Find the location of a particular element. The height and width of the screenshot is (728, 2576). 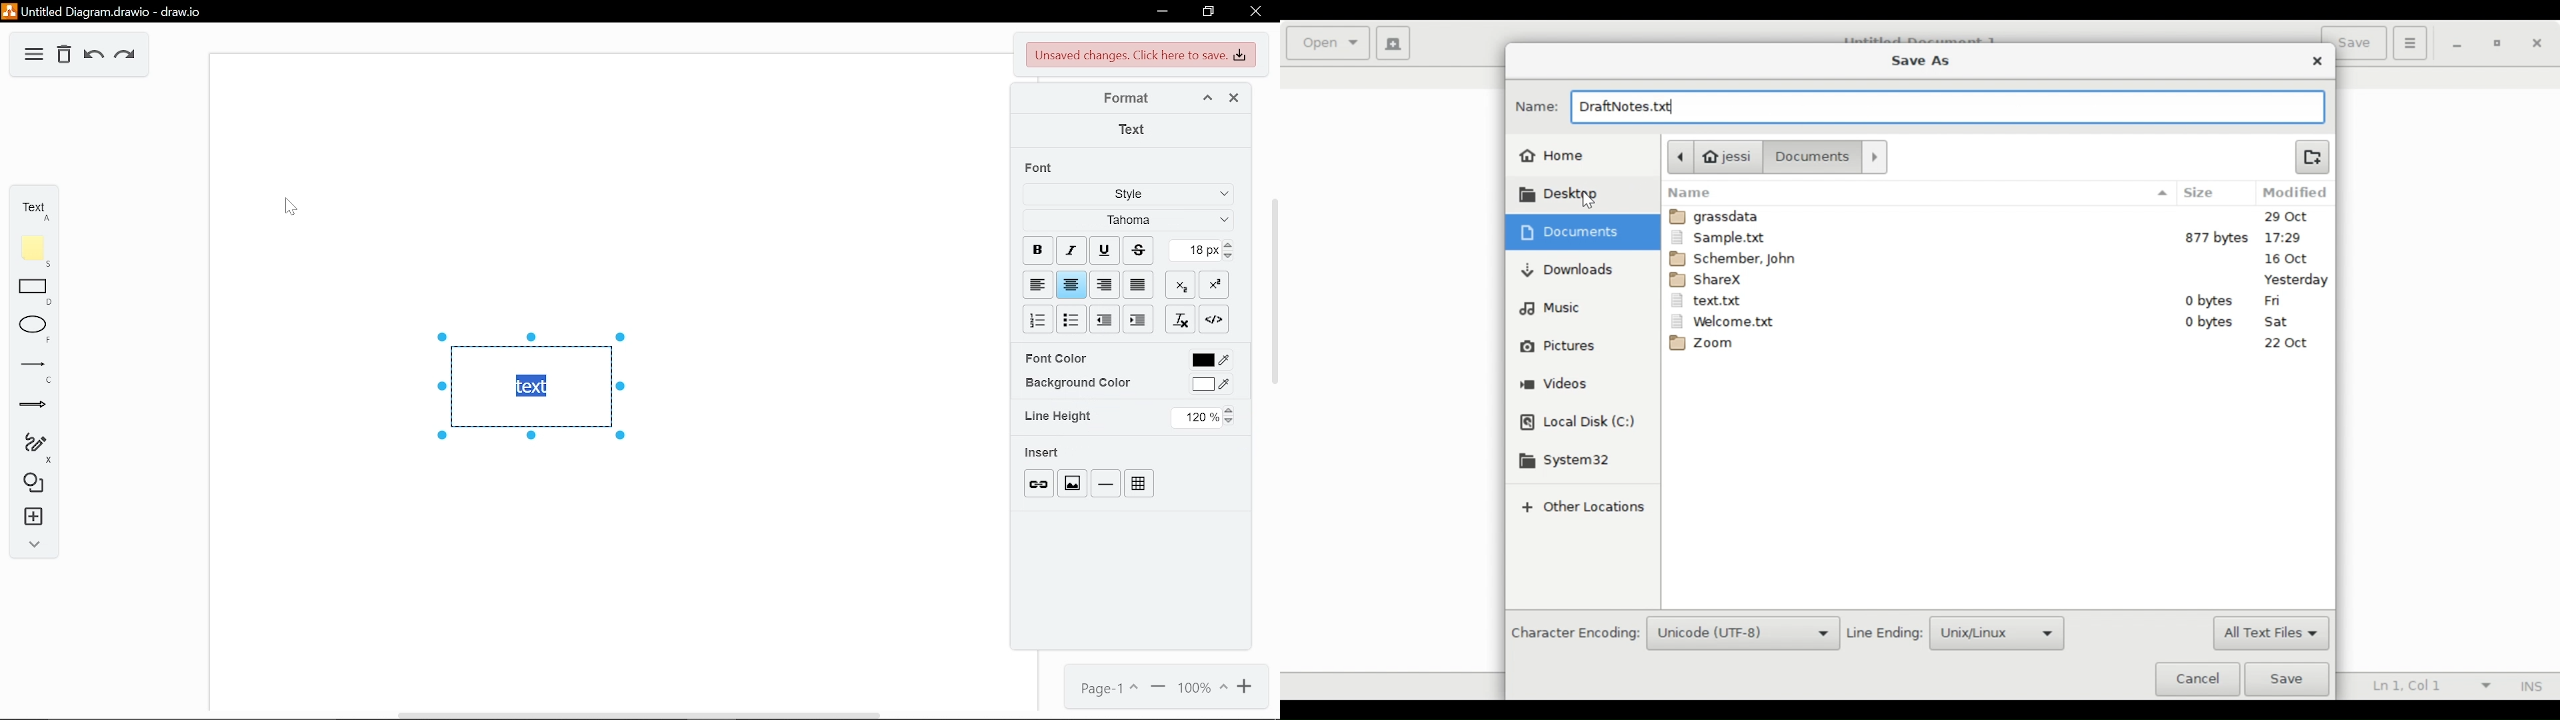

zoom out is located at coordinates (1158, 687).